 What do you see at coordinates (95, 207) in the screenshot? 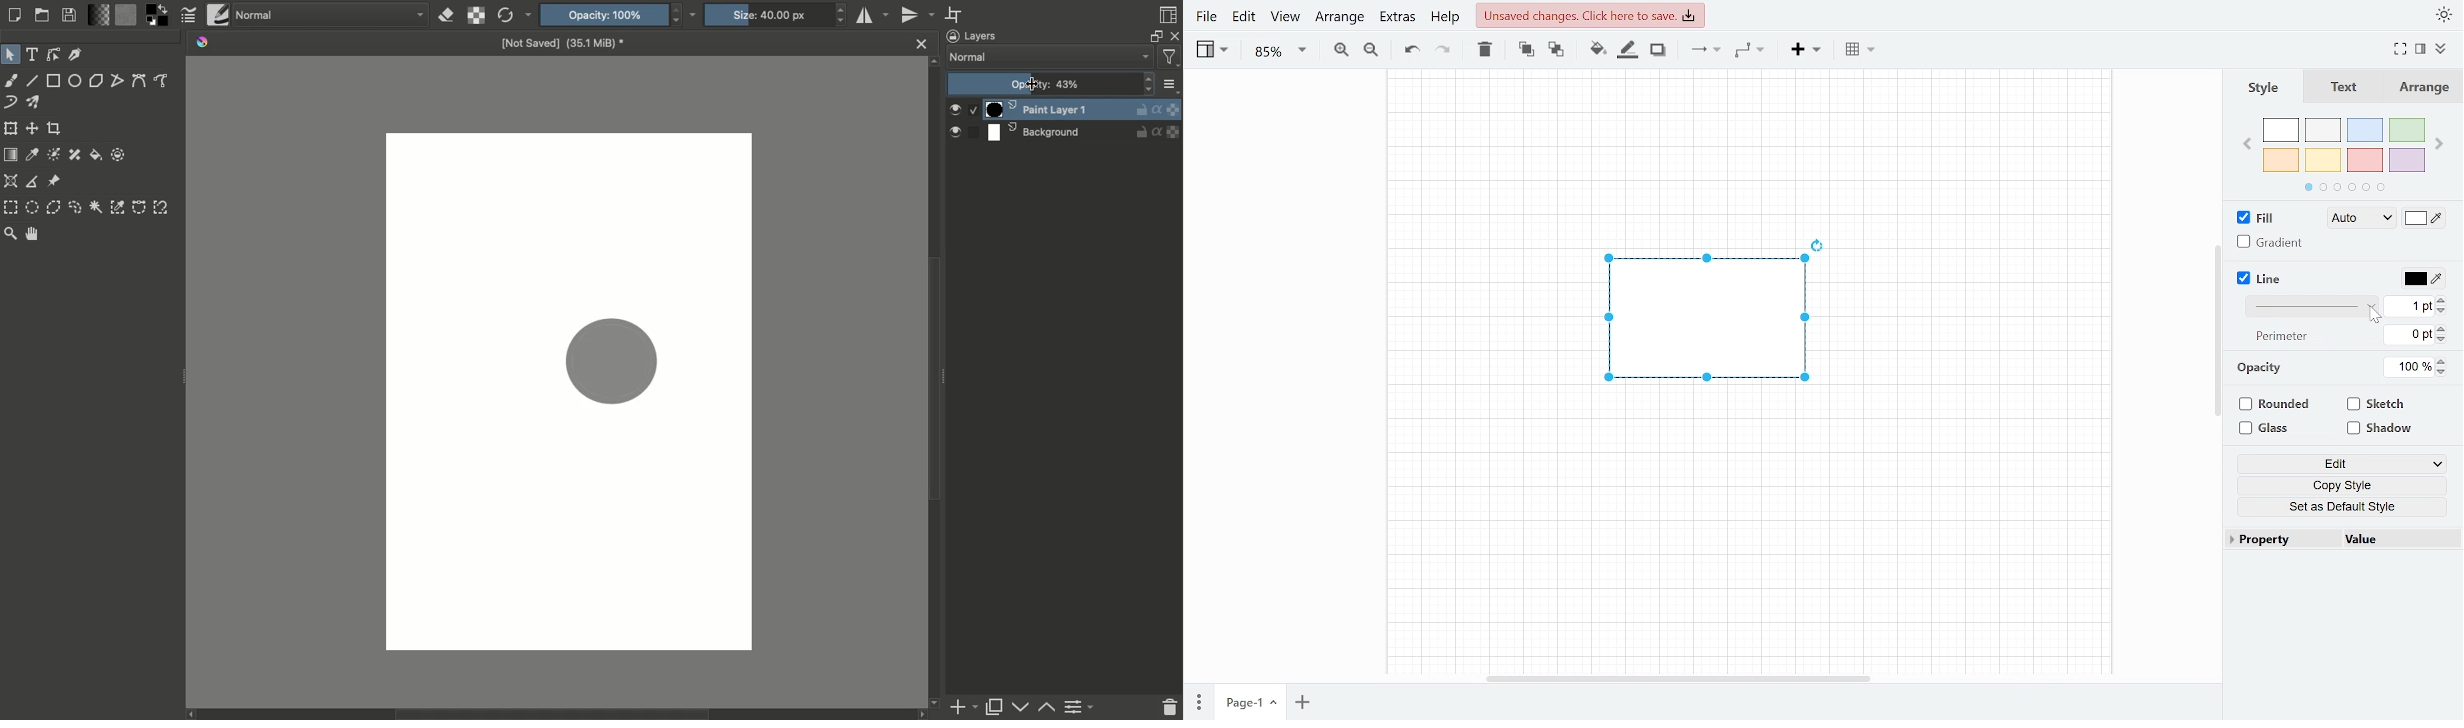
I see `Contiguous selection tool` at bounding box center [95, 207].